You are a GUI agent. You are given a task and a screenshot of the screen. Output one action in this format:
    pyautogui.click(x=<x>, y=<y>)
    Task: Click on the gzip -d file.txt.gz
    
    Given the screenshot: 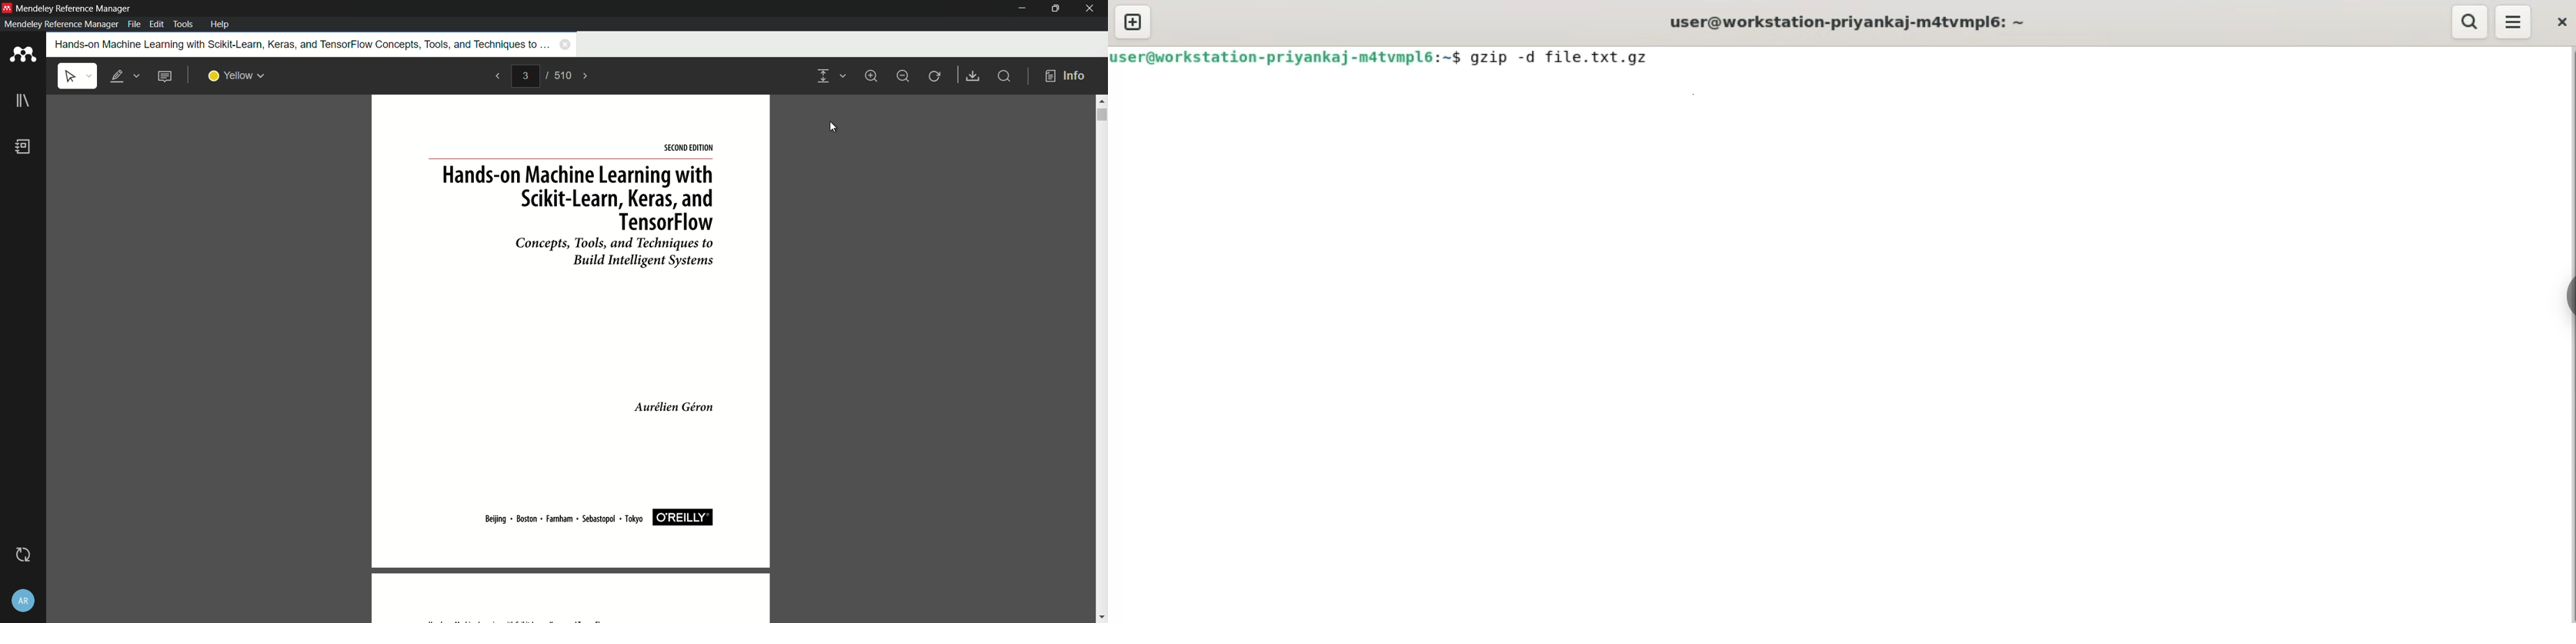 What is the action you would take?
    pyautogui.click(x=1568, y=57)
    